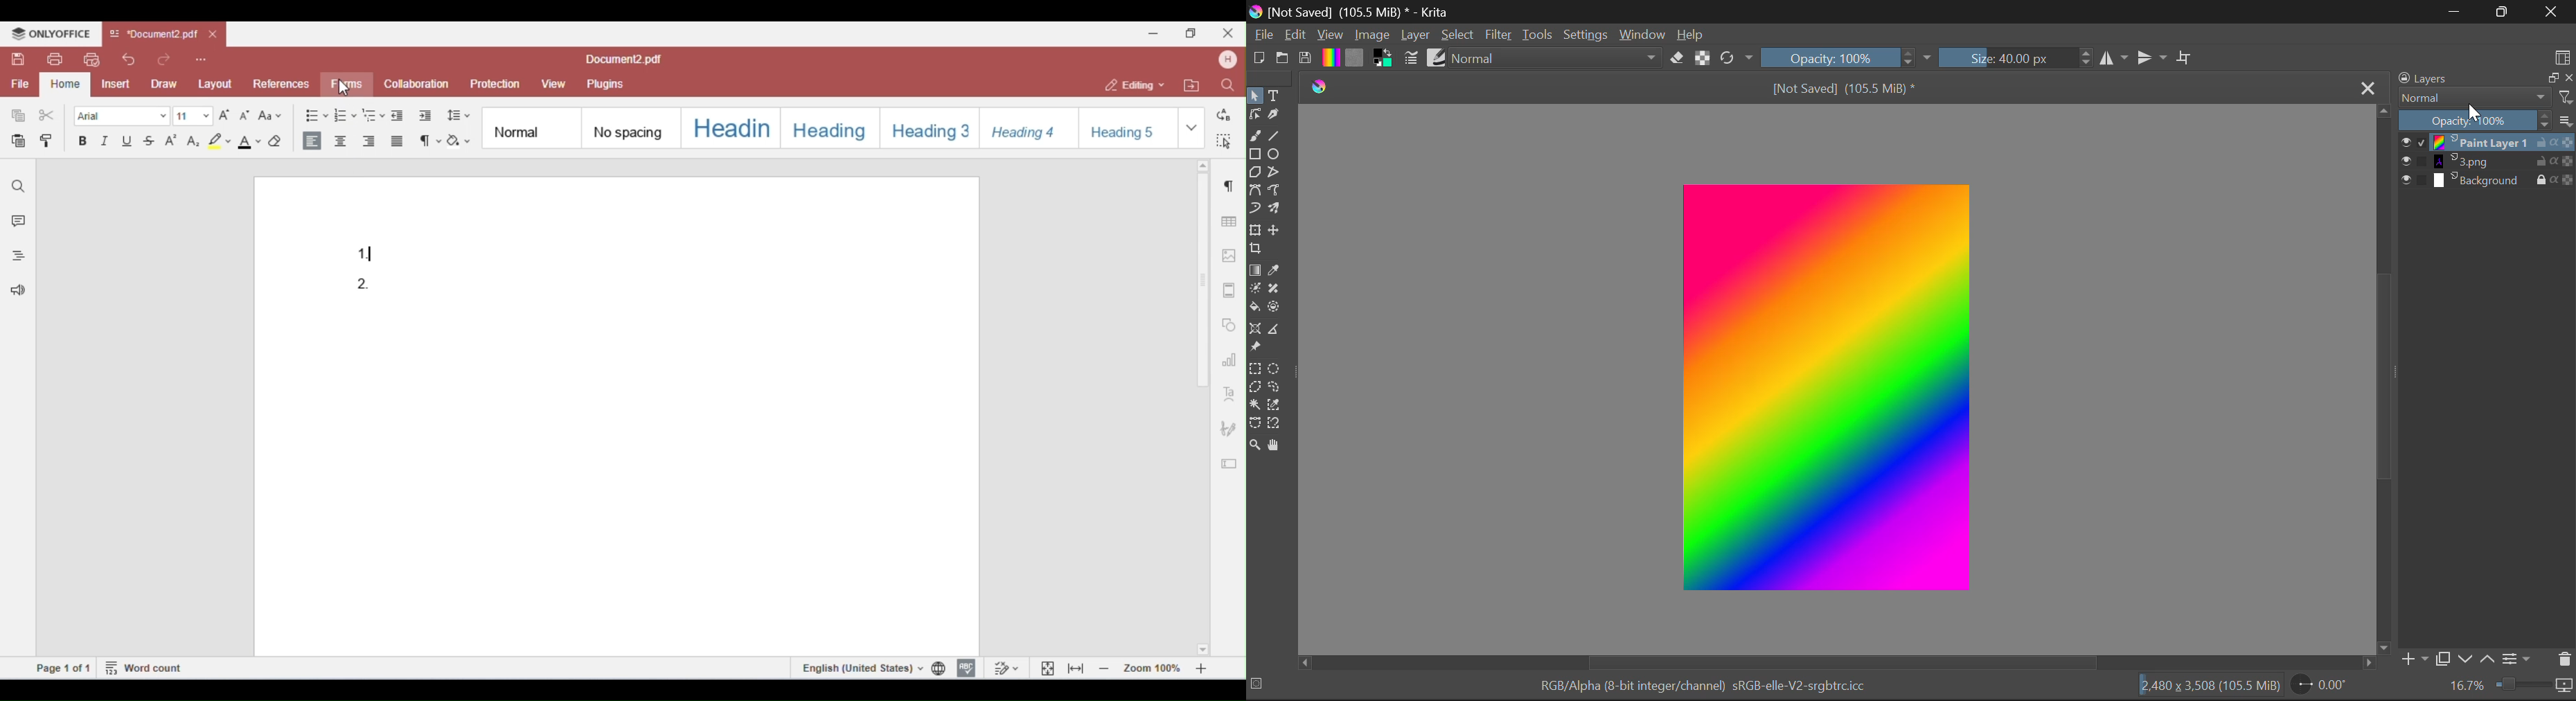  Describe the element at coordinates (1255, 154) in the screenshot. I see `Rectangle` at that location.